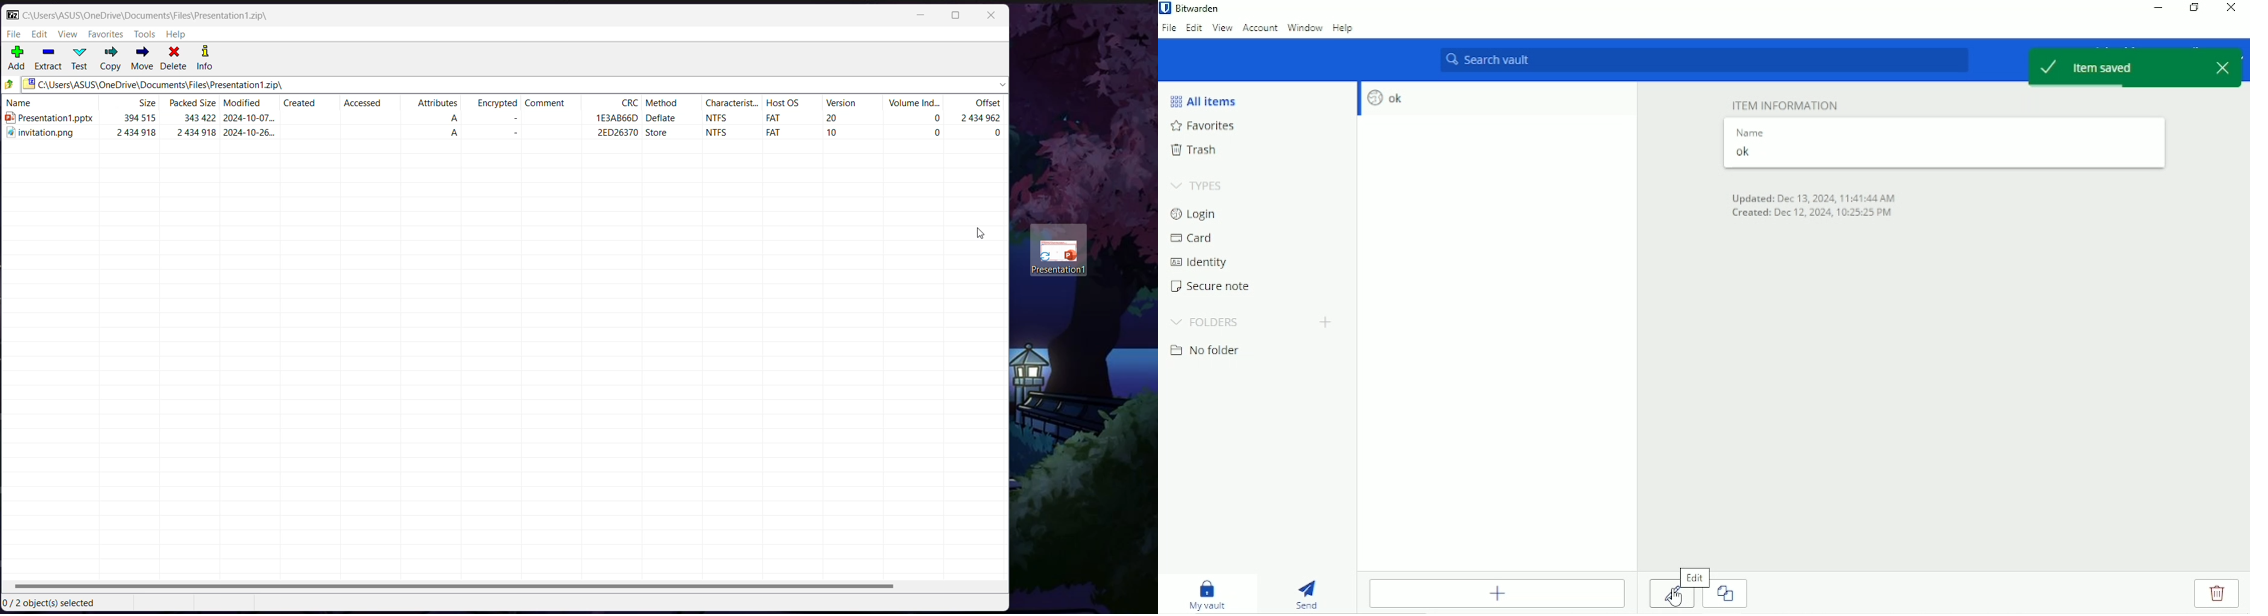 Image resolution: width=2268 pixels, height=616 pixels. I want to click on Edit, so click(1194, 29).